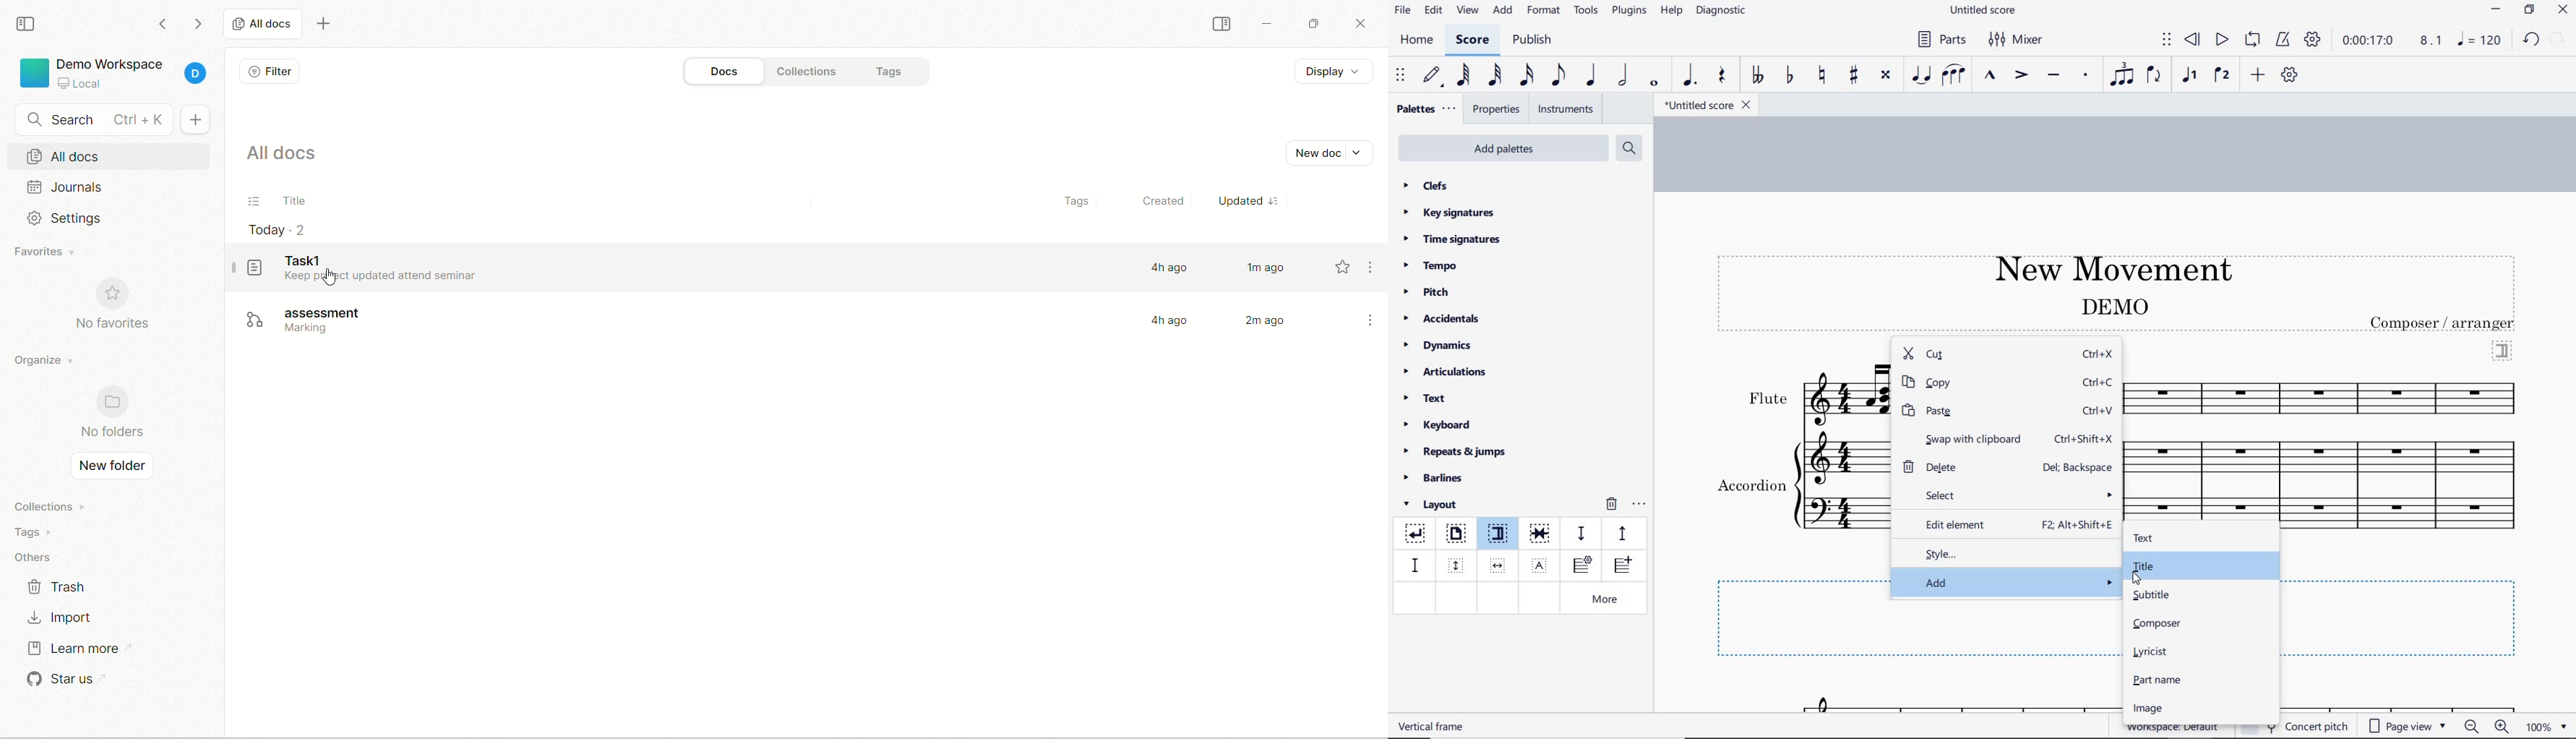 The image size is (2576, 756). What do you see at coordinates (2119, 74) in the screenshot?
I see `tuplet` at bounding box center [2119, 74].